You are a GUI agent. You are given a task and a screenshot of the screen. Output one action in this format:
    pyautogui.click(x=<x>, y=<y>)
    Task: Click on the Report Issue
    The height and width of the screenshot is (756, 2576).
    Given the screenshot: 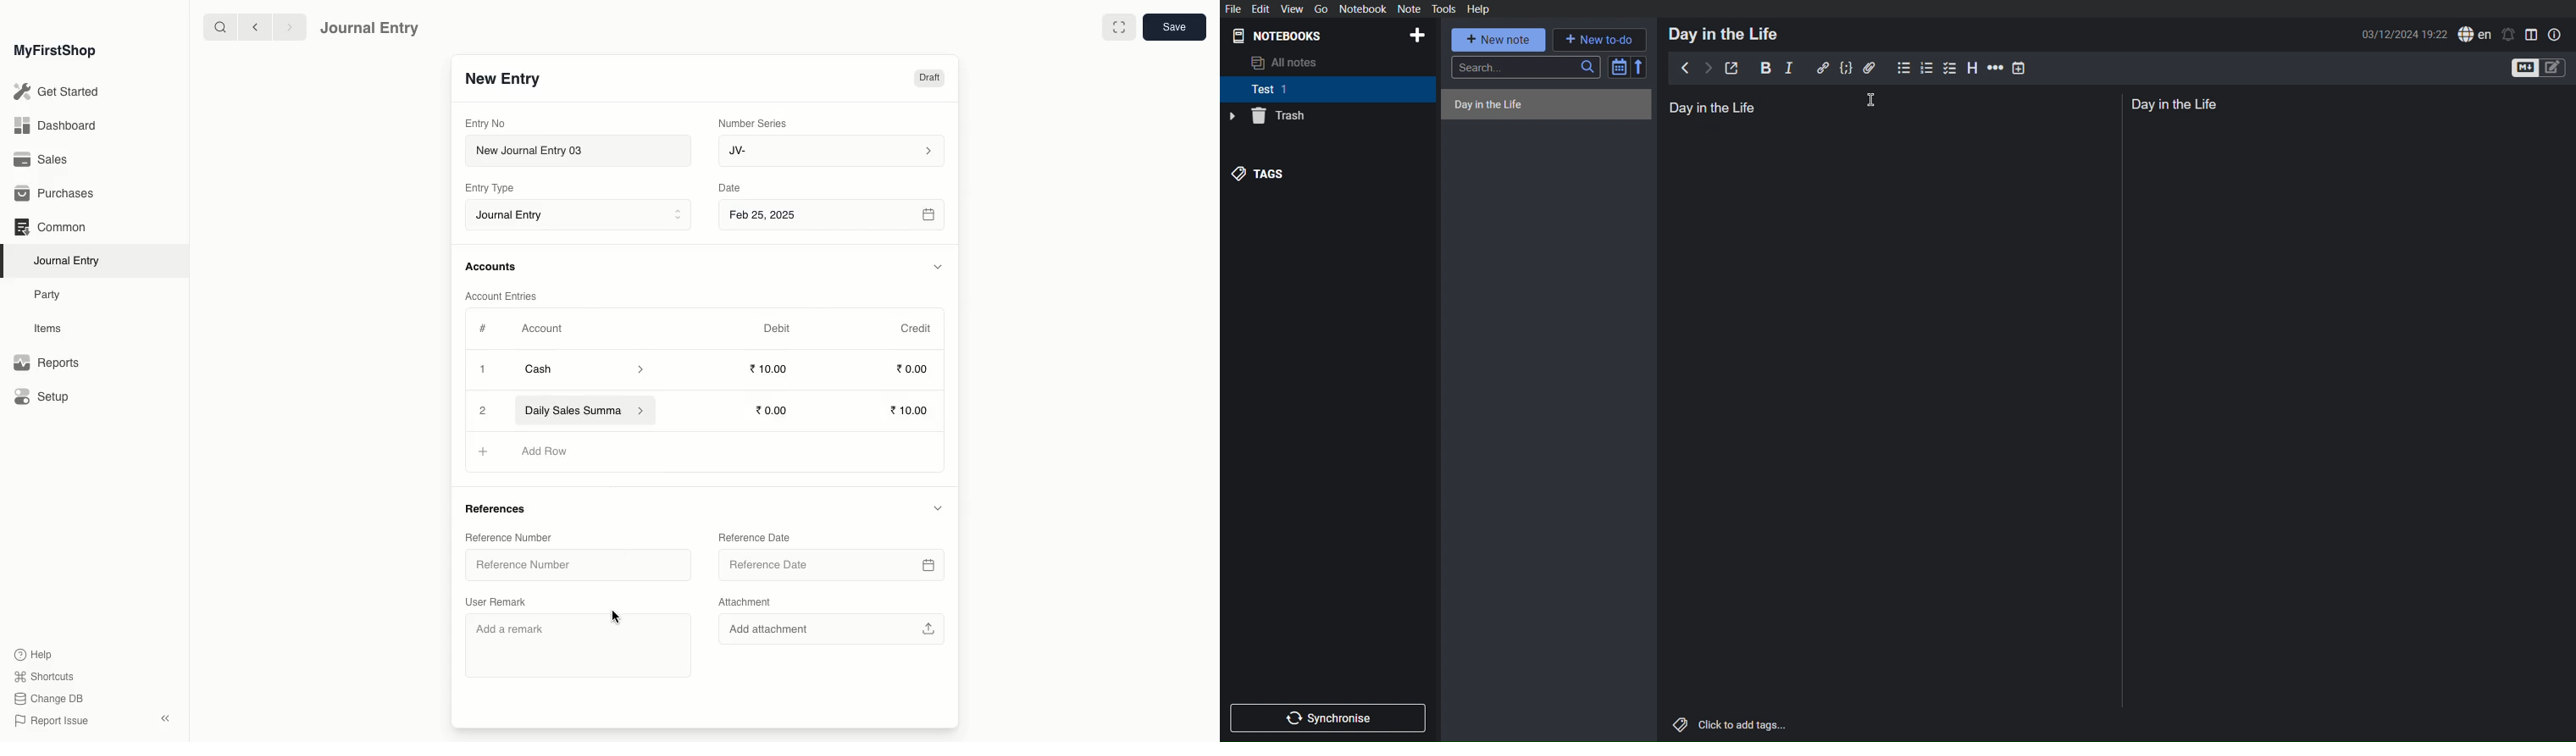 What is the action you would take?
    pyautogui.click(x=50, y=721)
    